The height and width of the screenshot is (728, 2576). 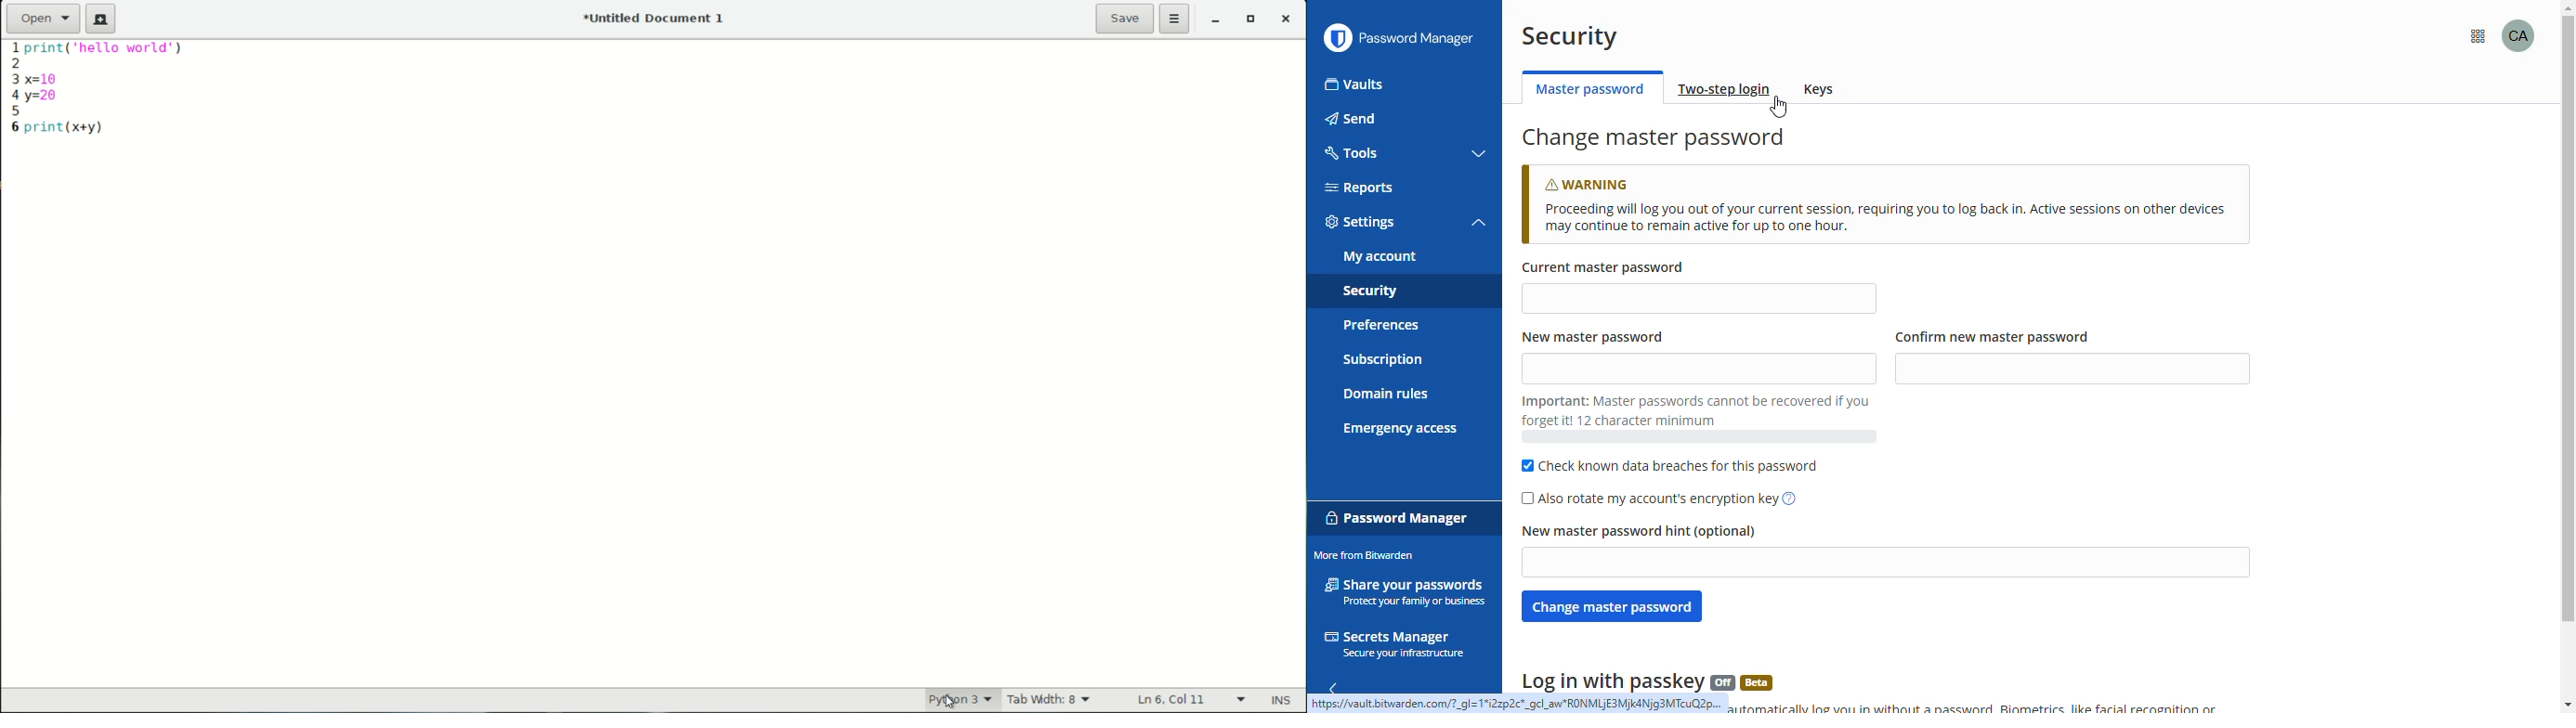 What do you see at coordinates (1782, 109) in the screenshot?
I see `cursor` at bounding box center [1782, 109].